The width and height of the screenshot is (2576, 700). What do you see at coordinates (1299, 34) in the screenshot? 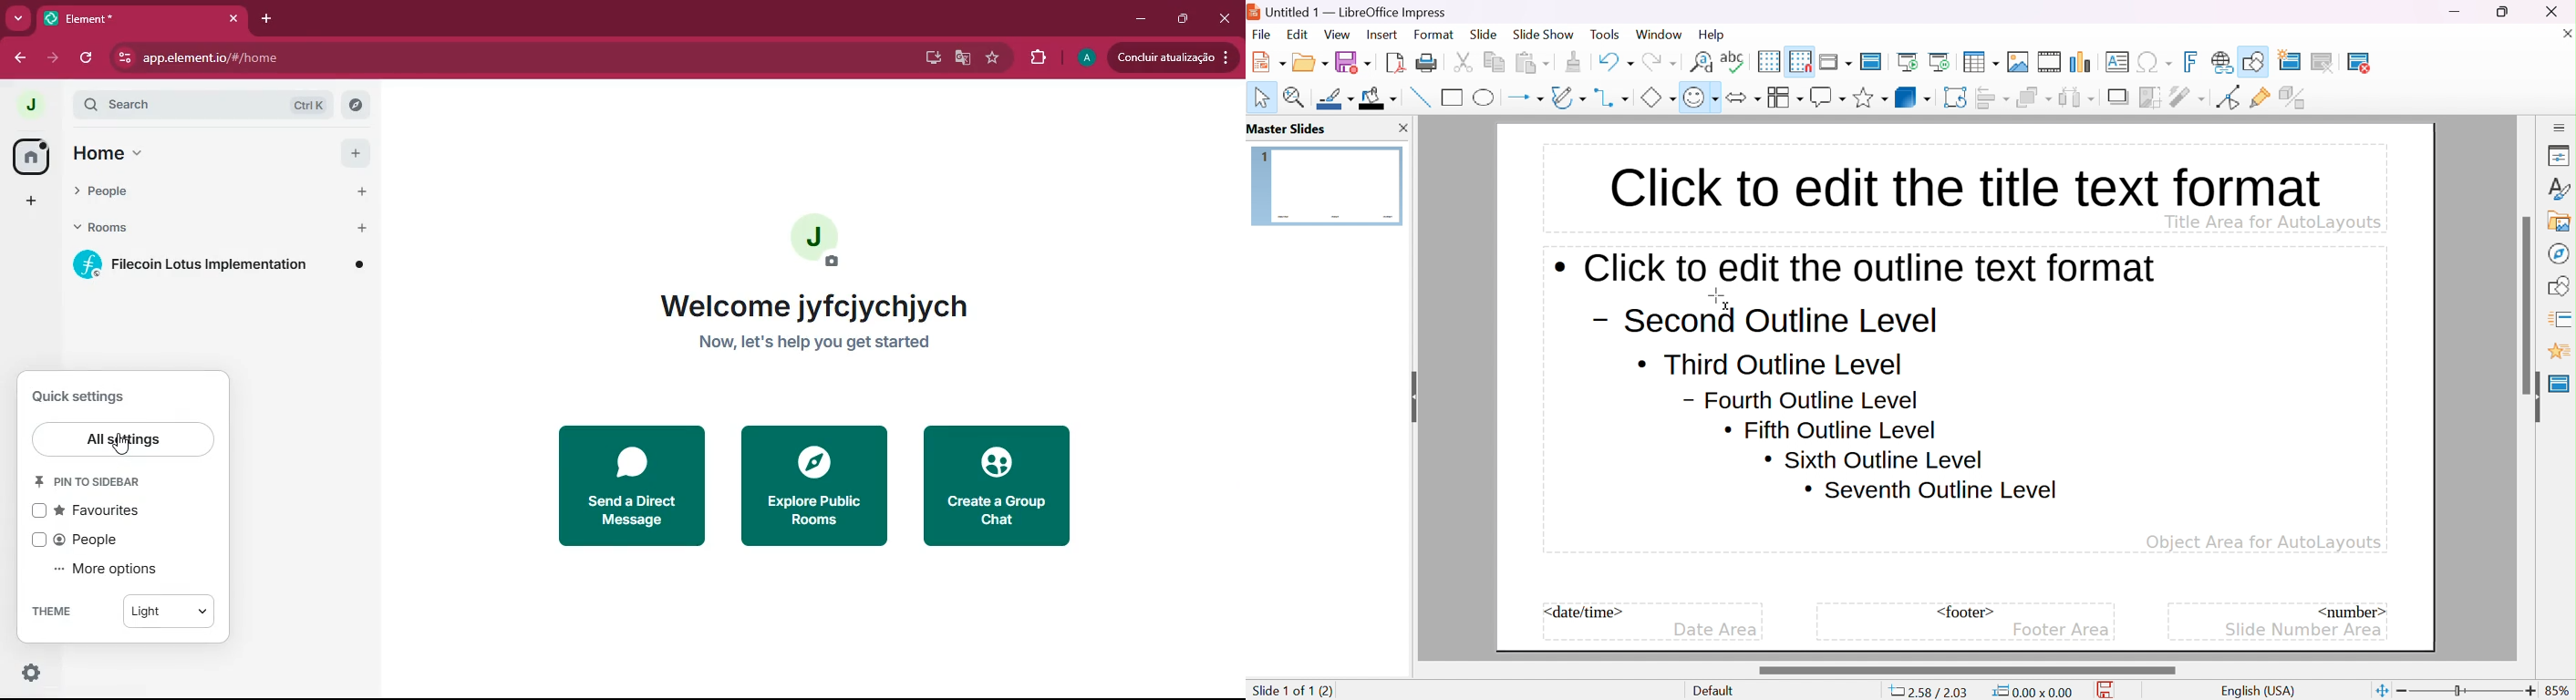
I see `edit` at bounding box center [1299, 34].